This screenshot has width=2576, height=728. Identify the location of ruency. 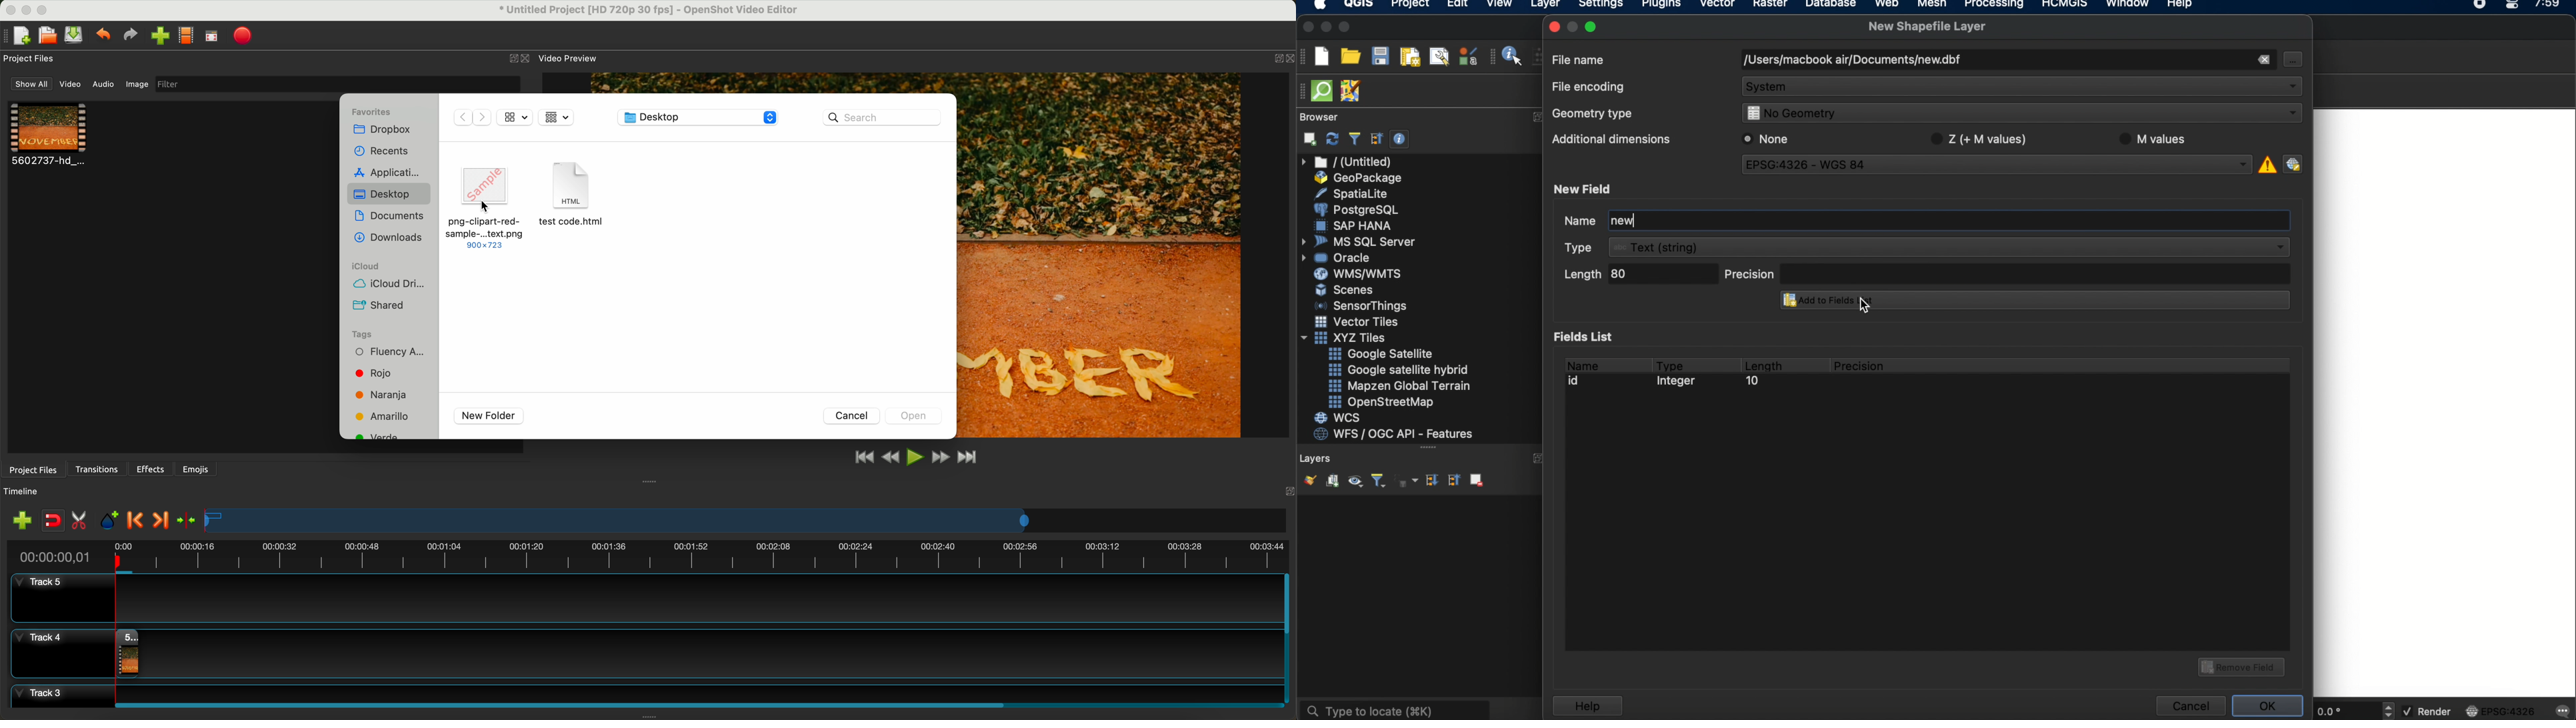
(396, 353).